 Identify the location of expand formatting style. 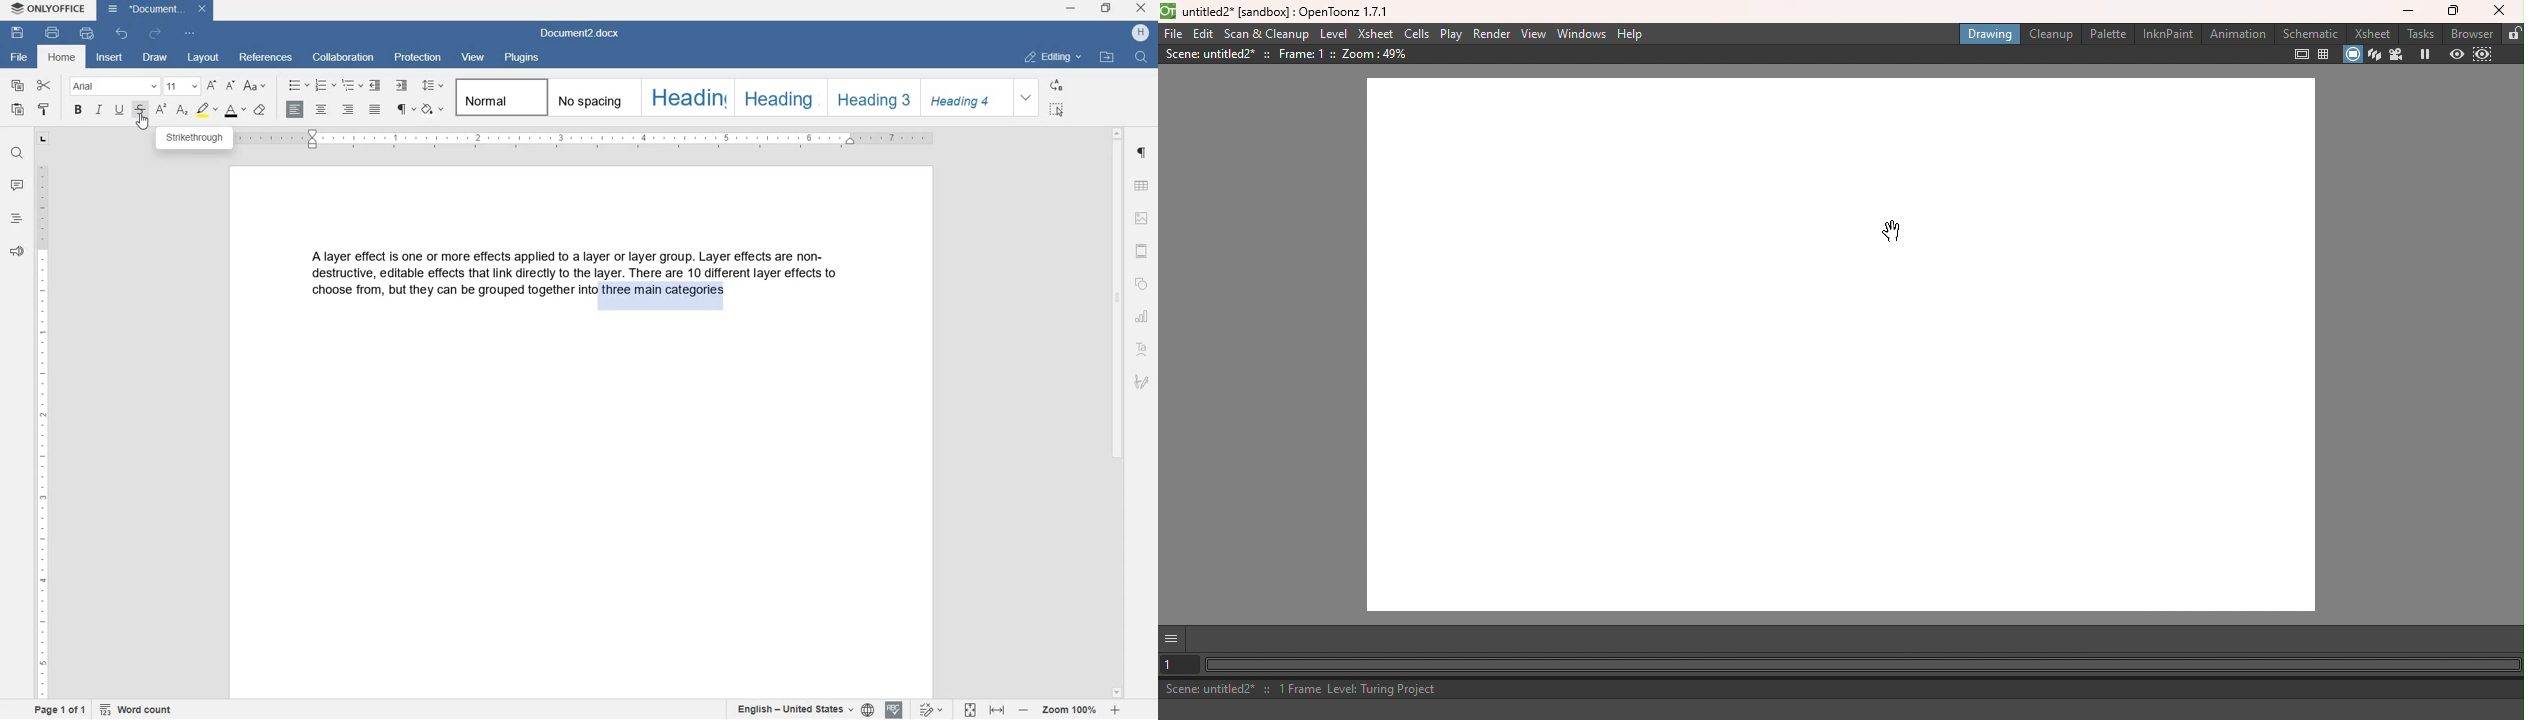
(1027, 98).